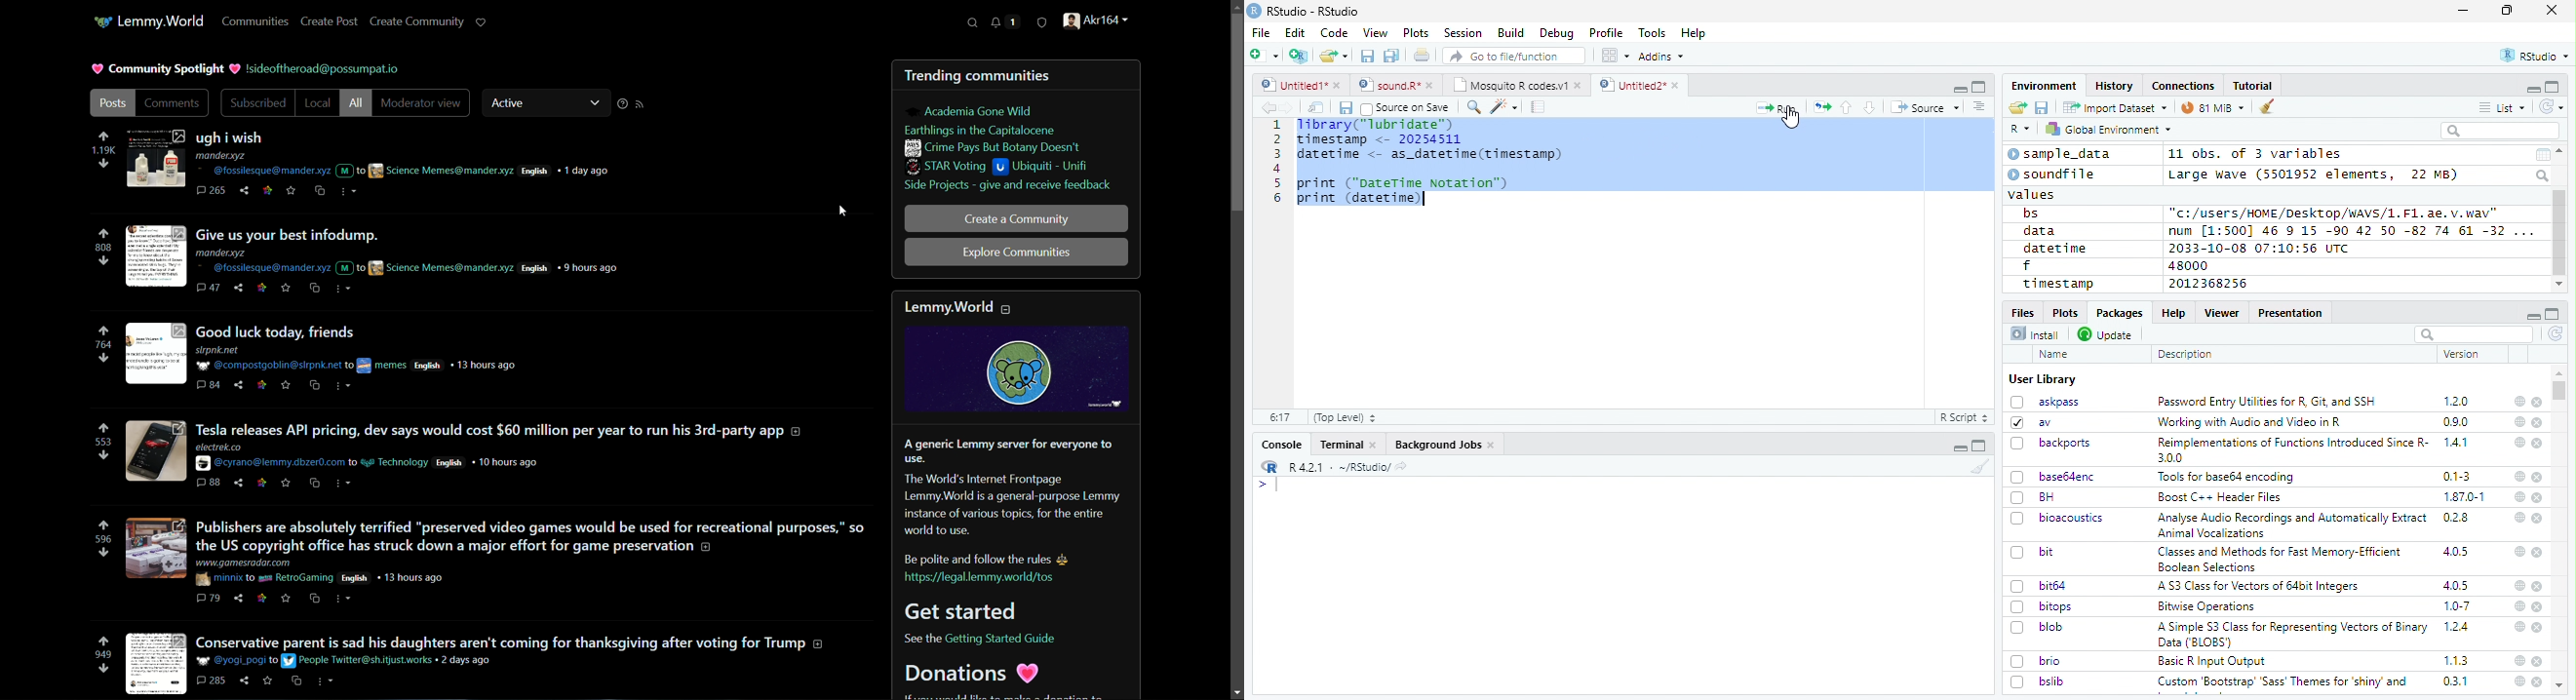 The image size is (2576, 700). Describe the element at coordinates (2211, 284) in the screenshot. I see `2012368256` at that location.